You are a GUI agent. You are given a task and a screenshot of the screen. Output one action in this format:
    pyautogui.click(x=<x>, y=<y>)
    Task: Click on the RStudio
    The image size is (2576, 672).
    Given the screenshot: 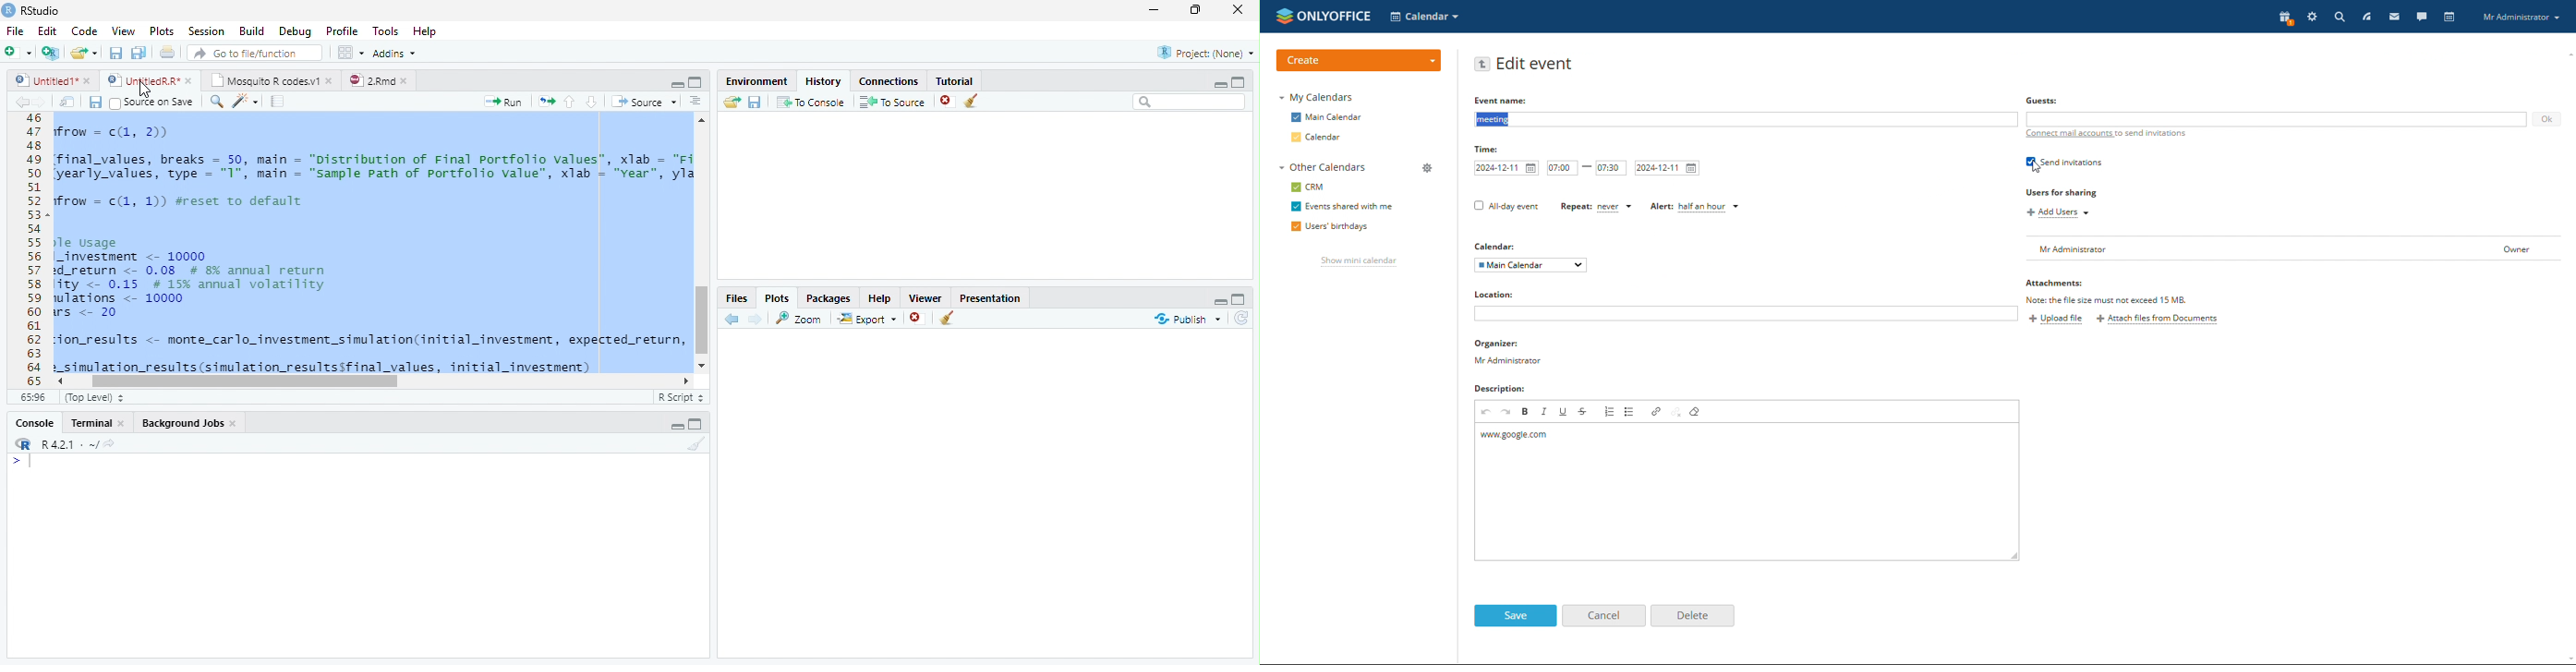 What is the action you would take?
    pyautogui.click(x=31, y=10)
    